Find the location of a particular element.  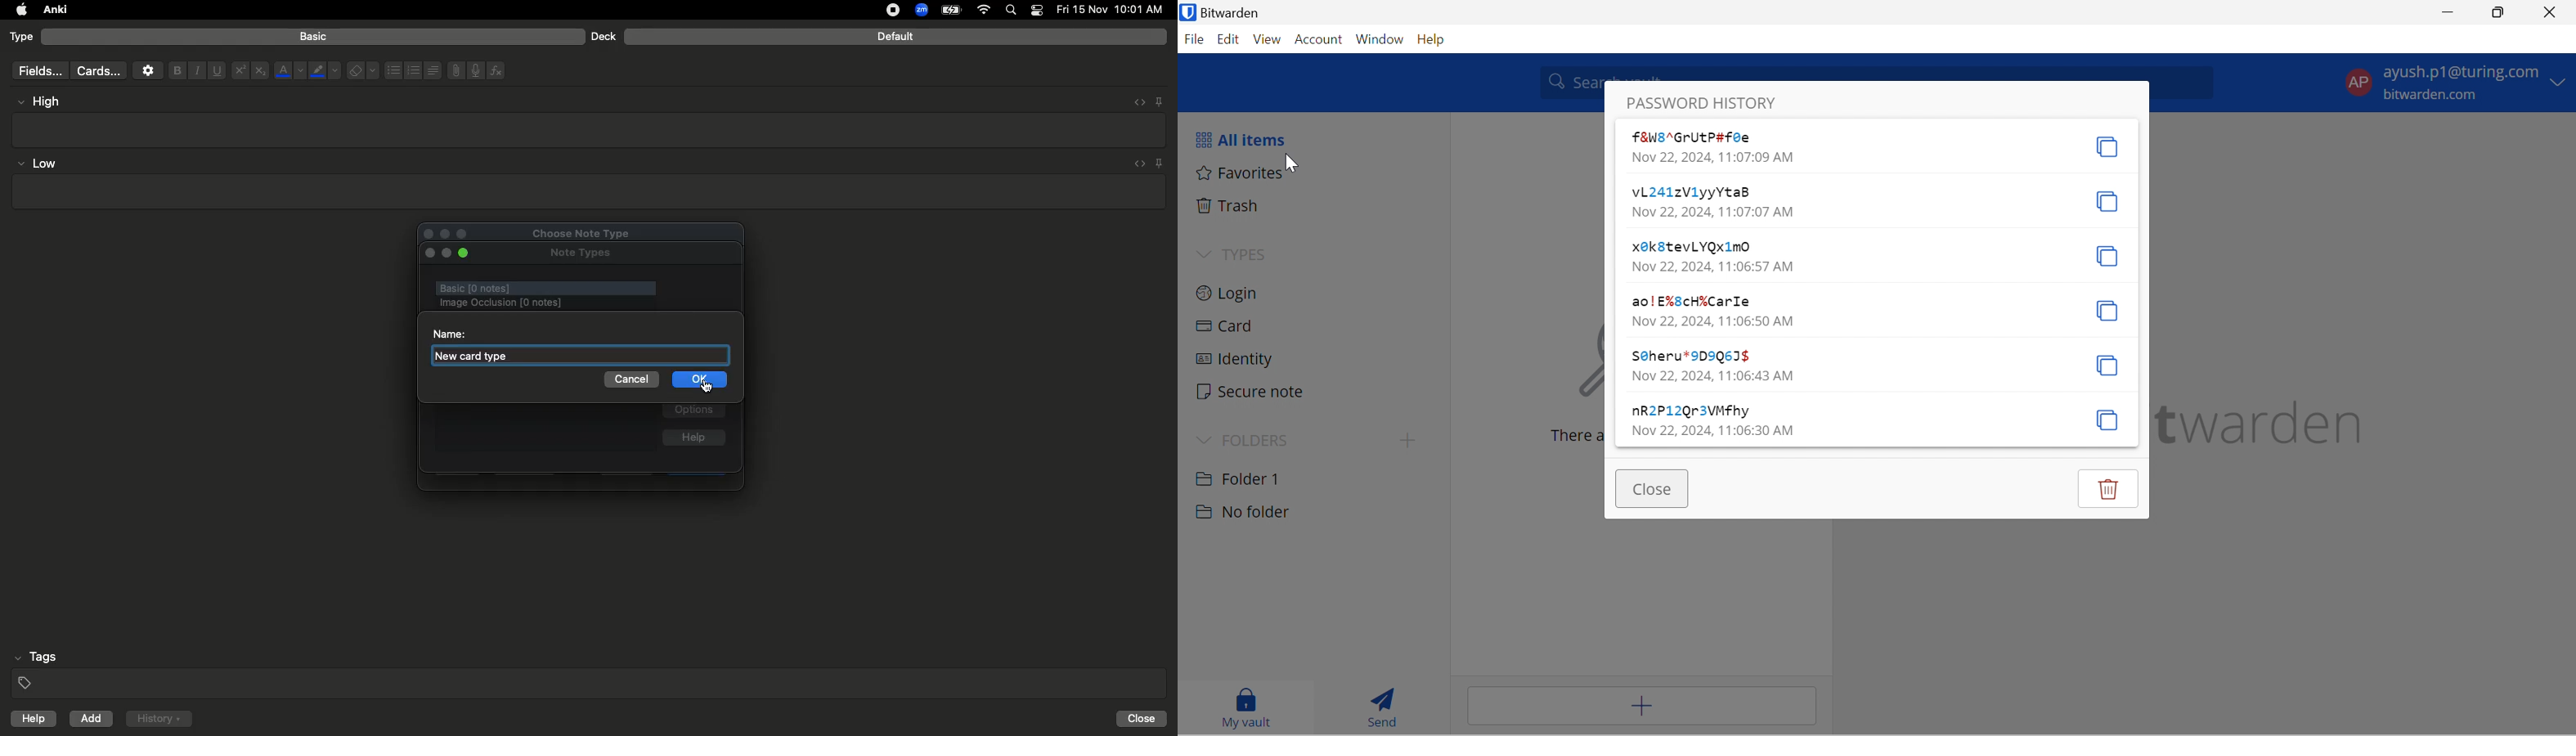

Type is located at coordinates (22, 38).